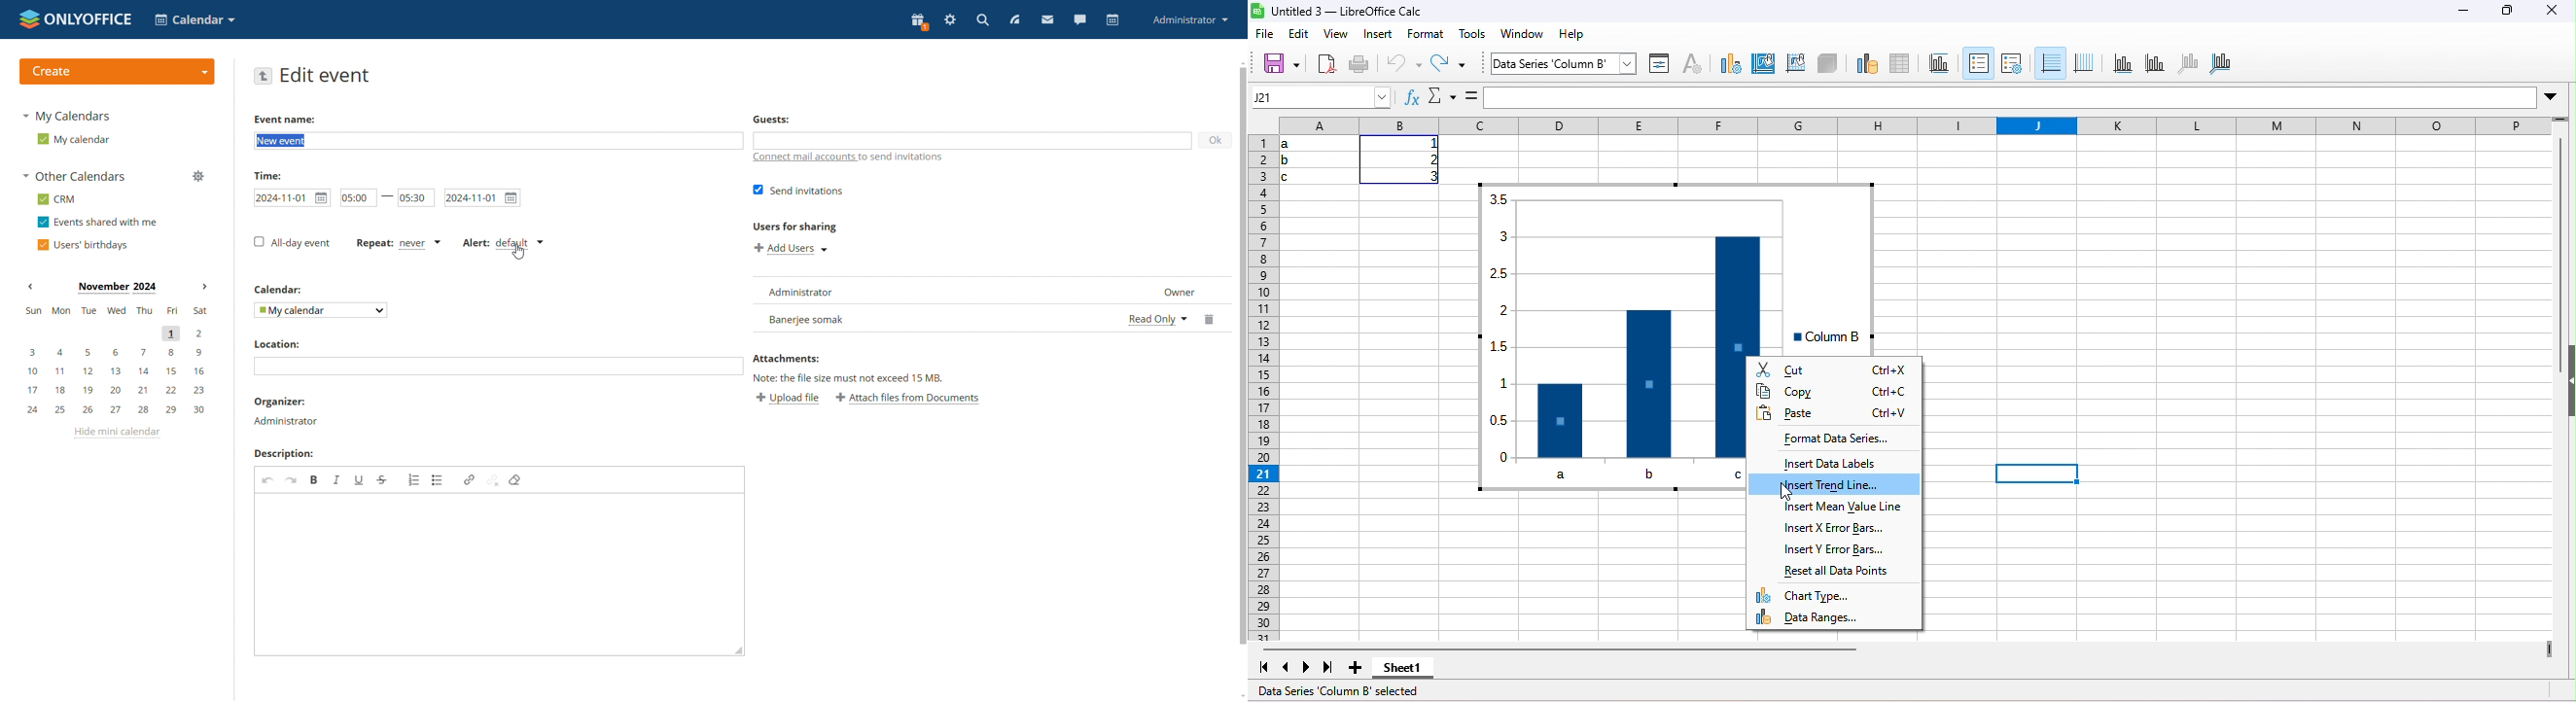 The height and width of the screenshot is (728, 2576). I want to click on b, so click(1641, 474).